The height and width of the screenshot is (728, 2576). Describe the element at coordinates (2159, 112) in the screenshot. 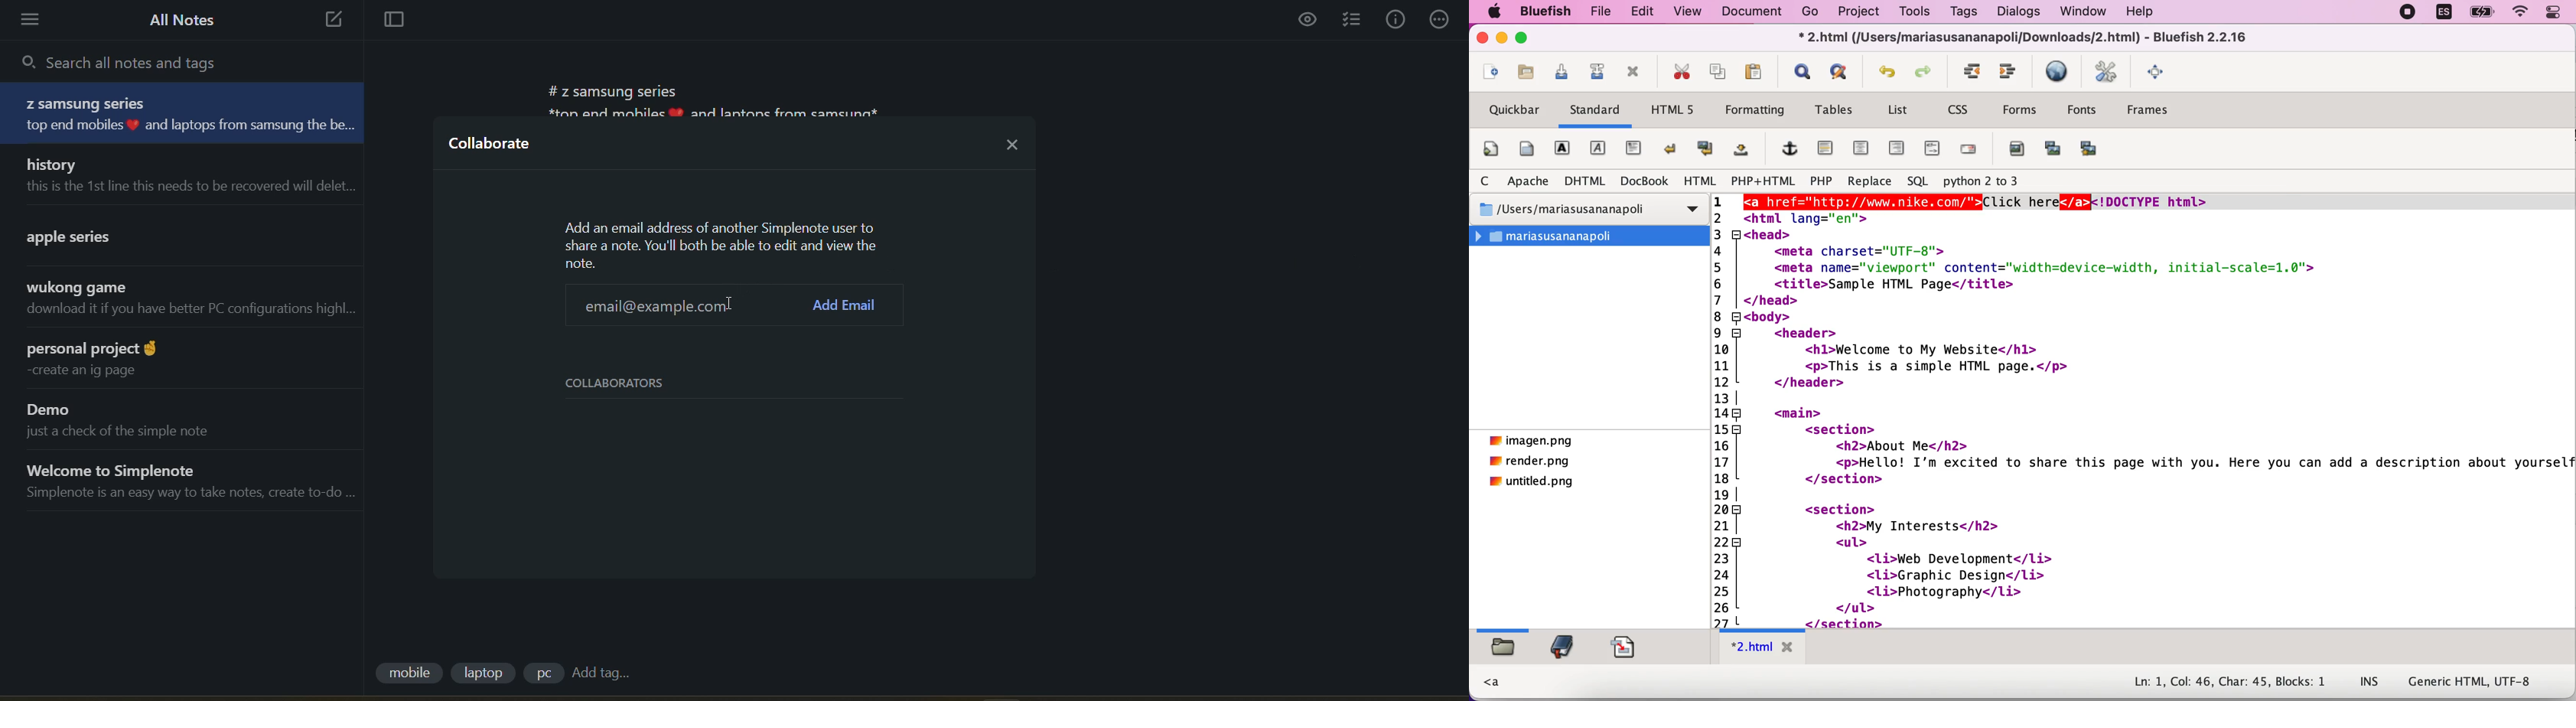

I see `frames` at that location.